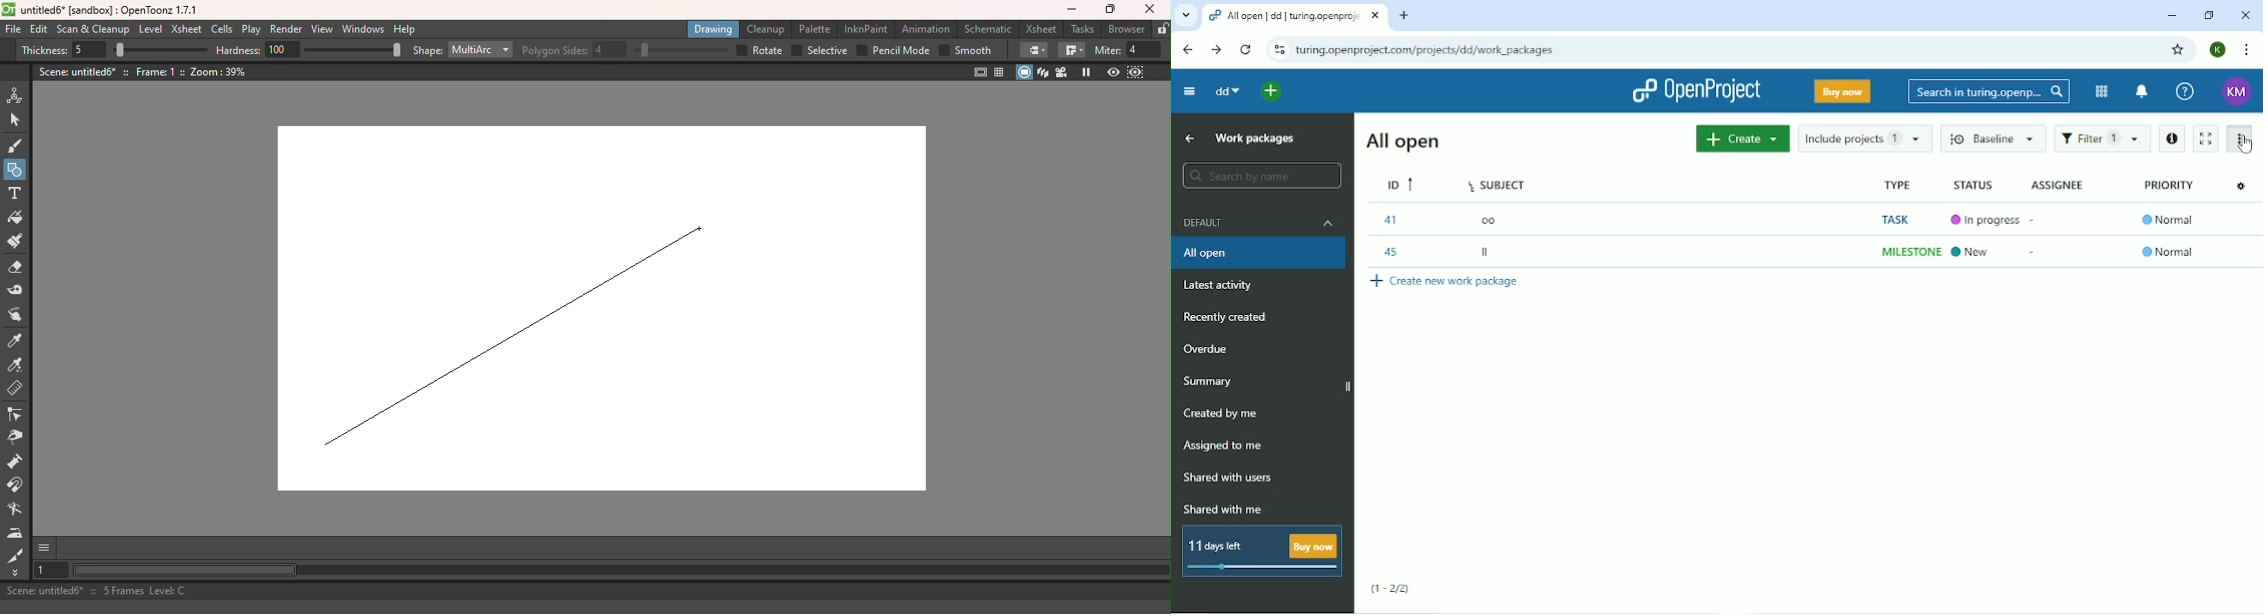 The image size is (2268, 616). What do you see at coordinates (1900, 219) in the screenshot?
I see `Task` at bounding box center [1900, 219].